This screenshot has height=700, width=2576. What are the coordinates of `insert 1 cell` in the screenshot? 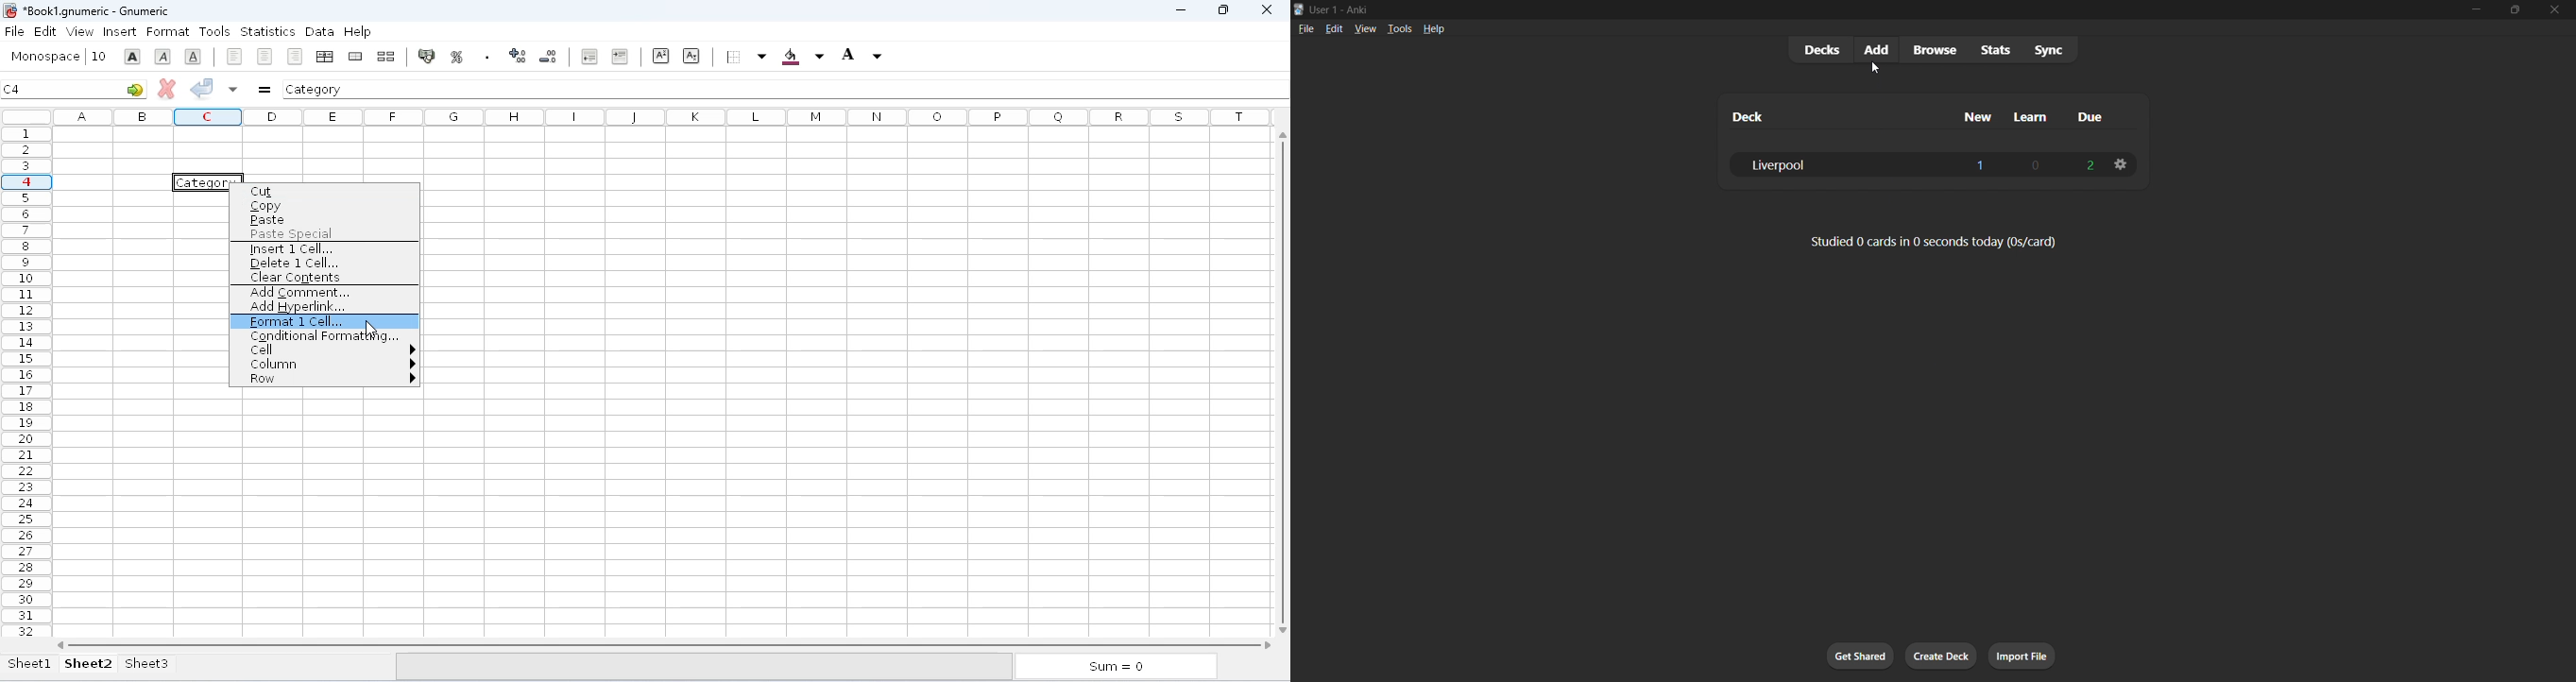 It's located at (289, 249).